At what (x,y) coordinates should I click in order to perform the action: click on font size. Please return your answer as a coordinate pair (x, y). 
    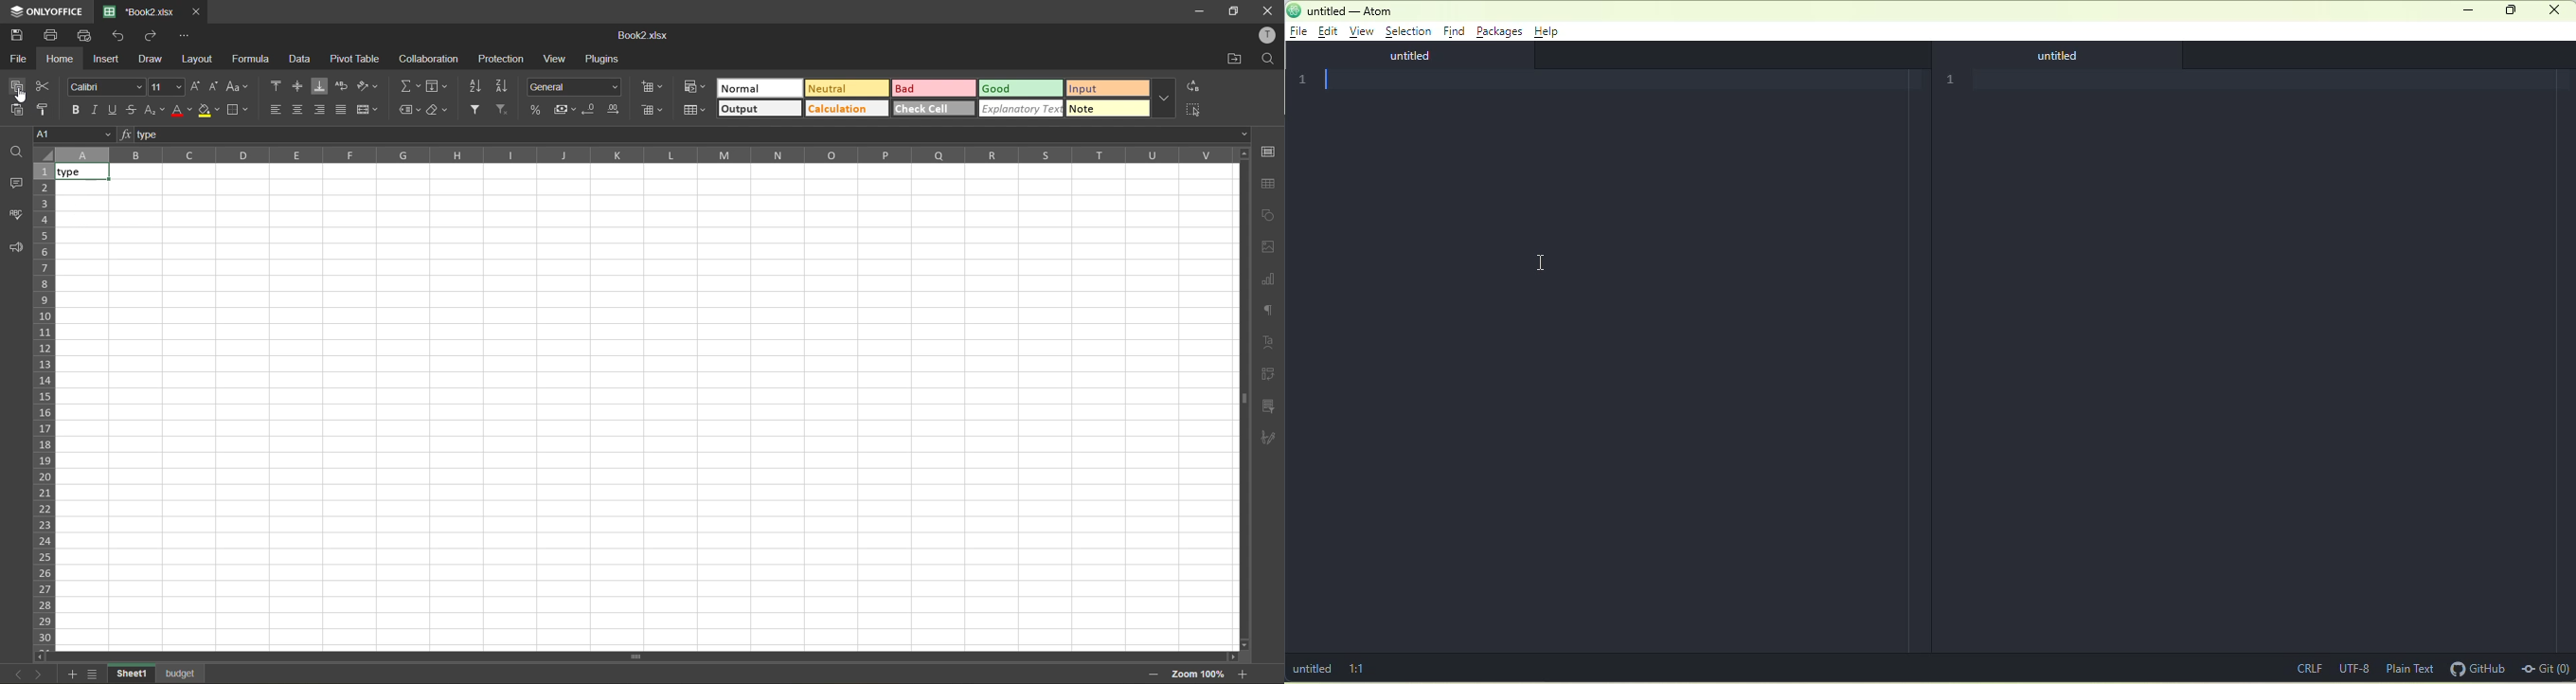
    Looking at the image, I should click on (167, 86).